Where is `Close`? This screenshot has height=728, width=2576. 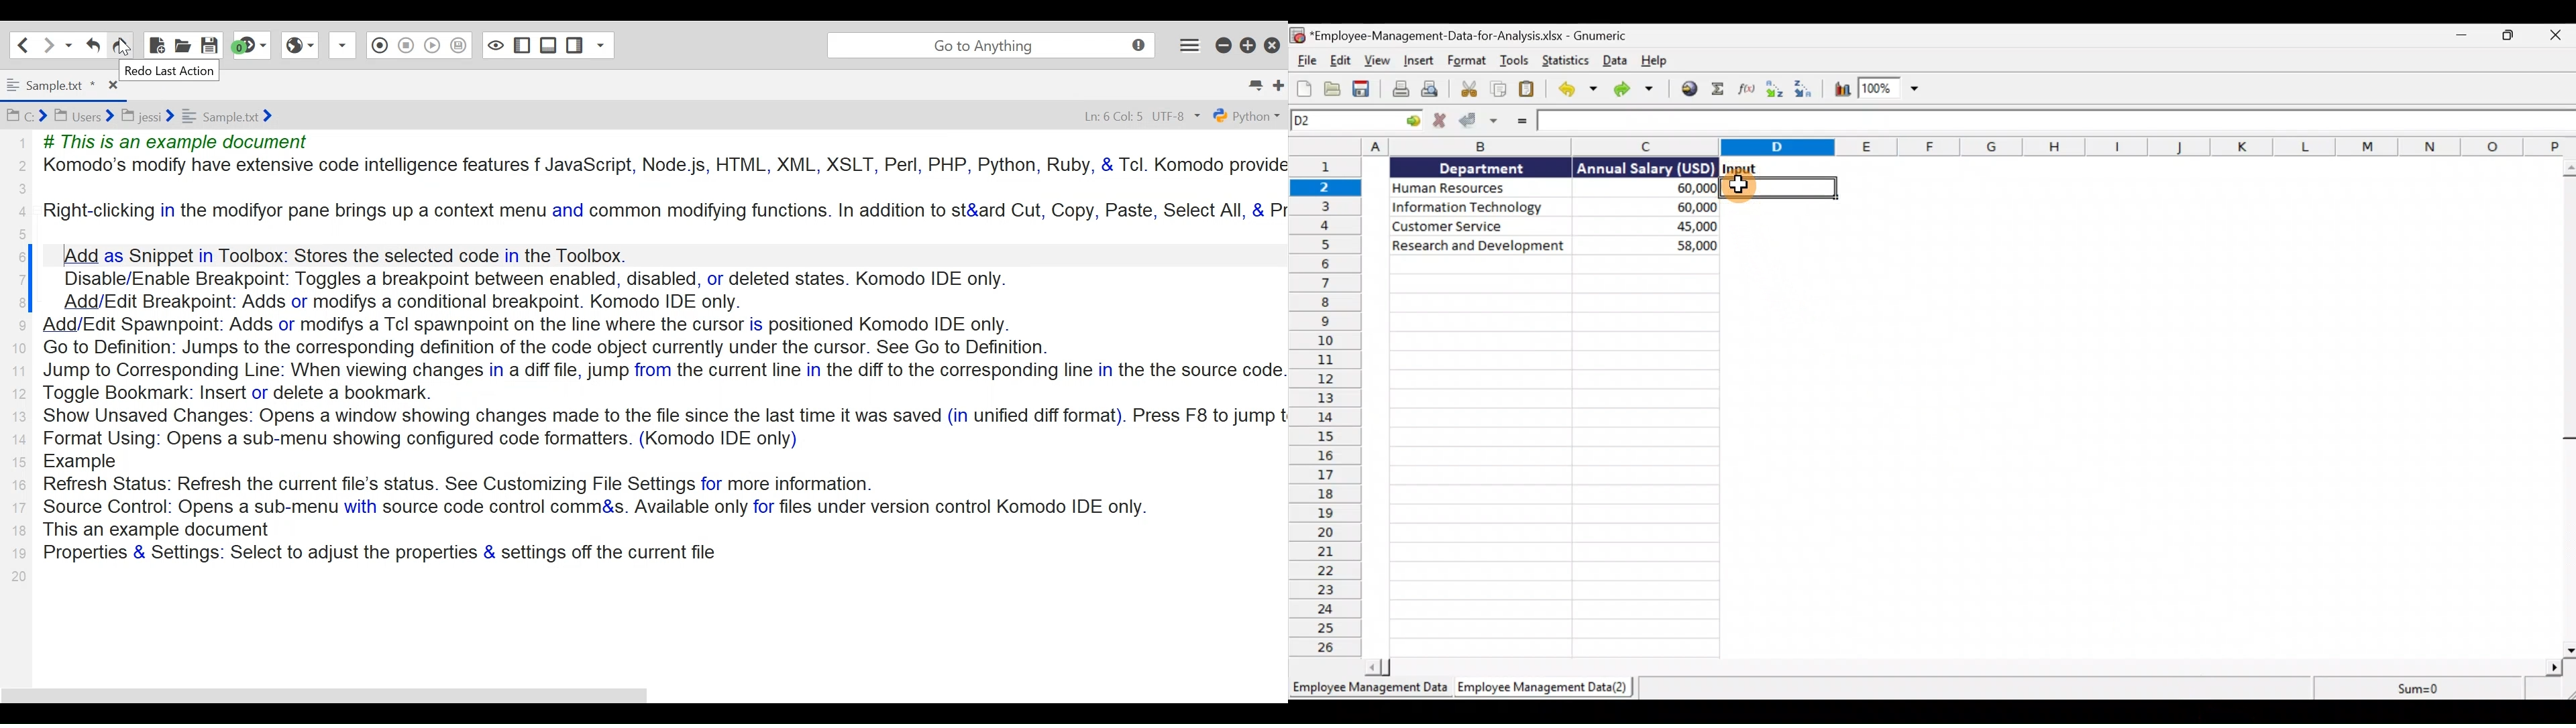
Close is located at coordinates (2556, 36).